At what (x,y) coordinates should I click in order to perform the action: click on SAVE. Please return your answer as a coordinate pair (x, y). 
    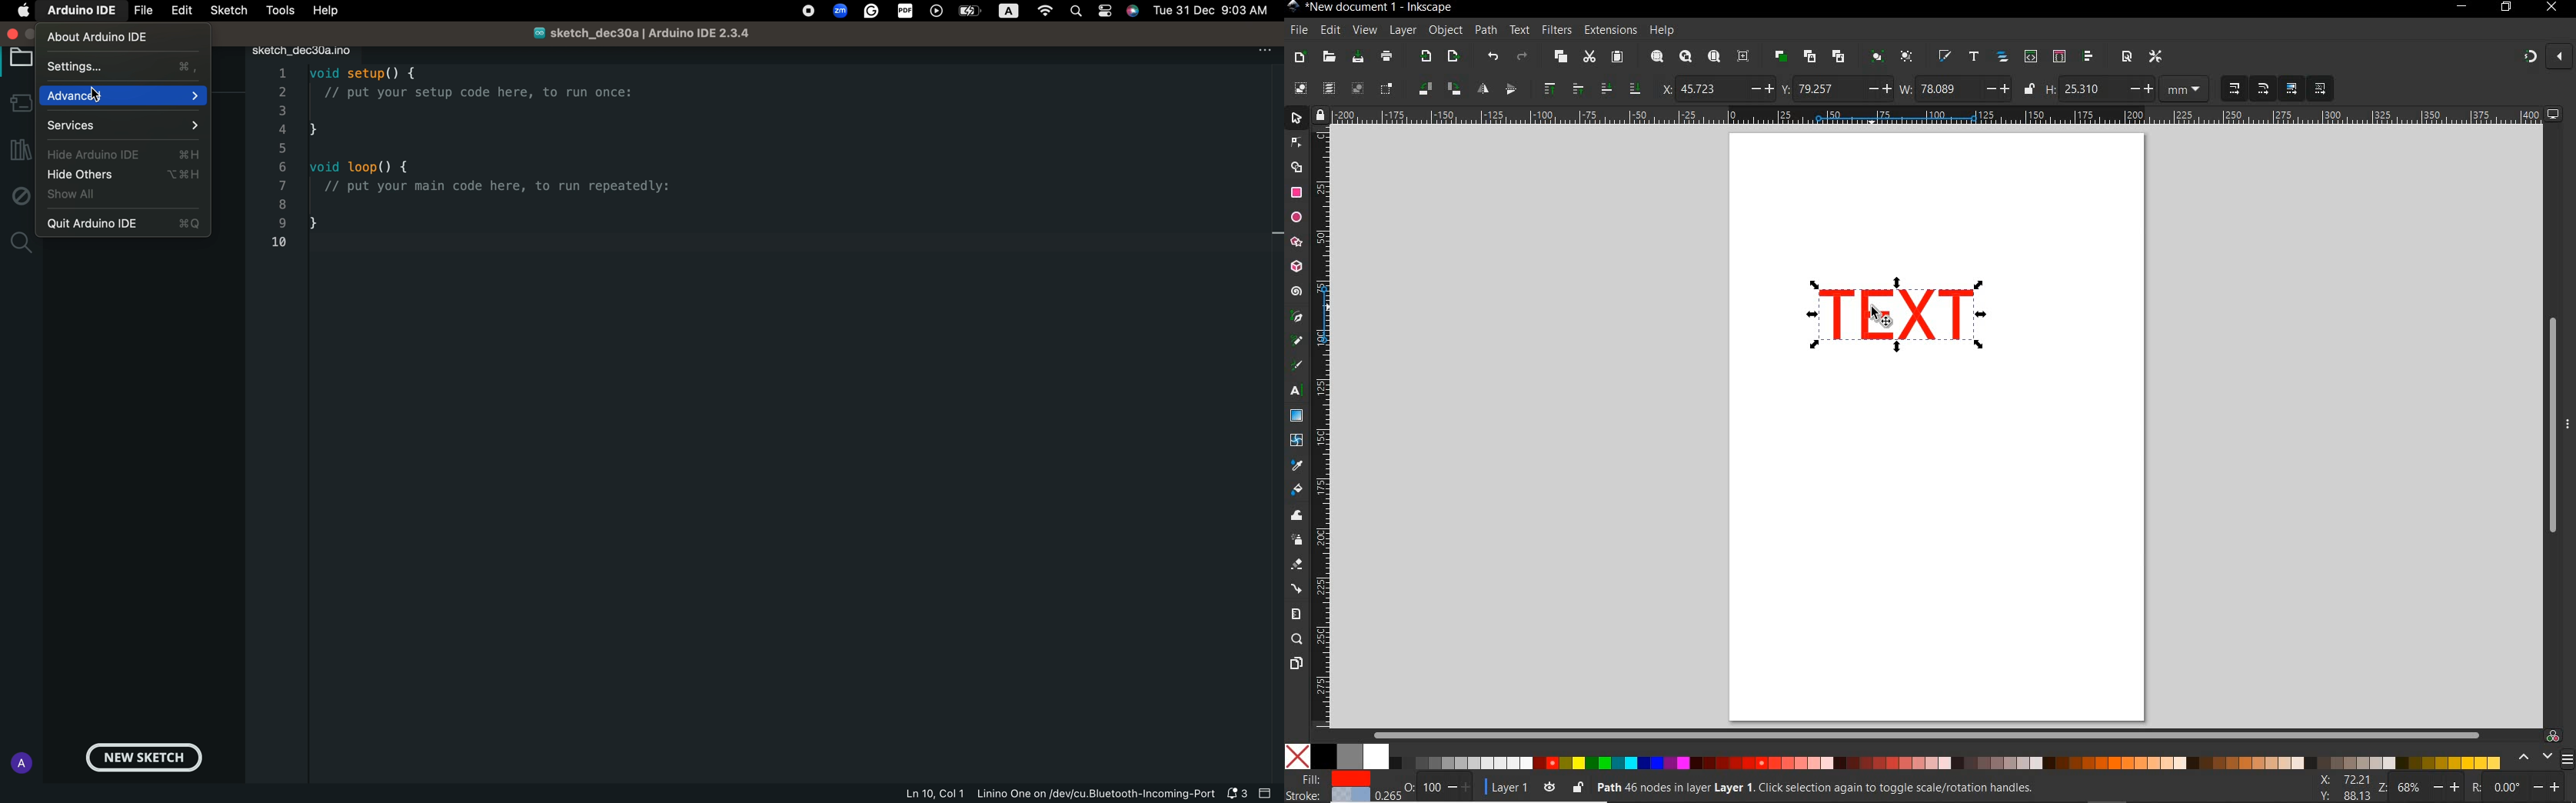
    Looking at the image, I should click on (1356, 57).